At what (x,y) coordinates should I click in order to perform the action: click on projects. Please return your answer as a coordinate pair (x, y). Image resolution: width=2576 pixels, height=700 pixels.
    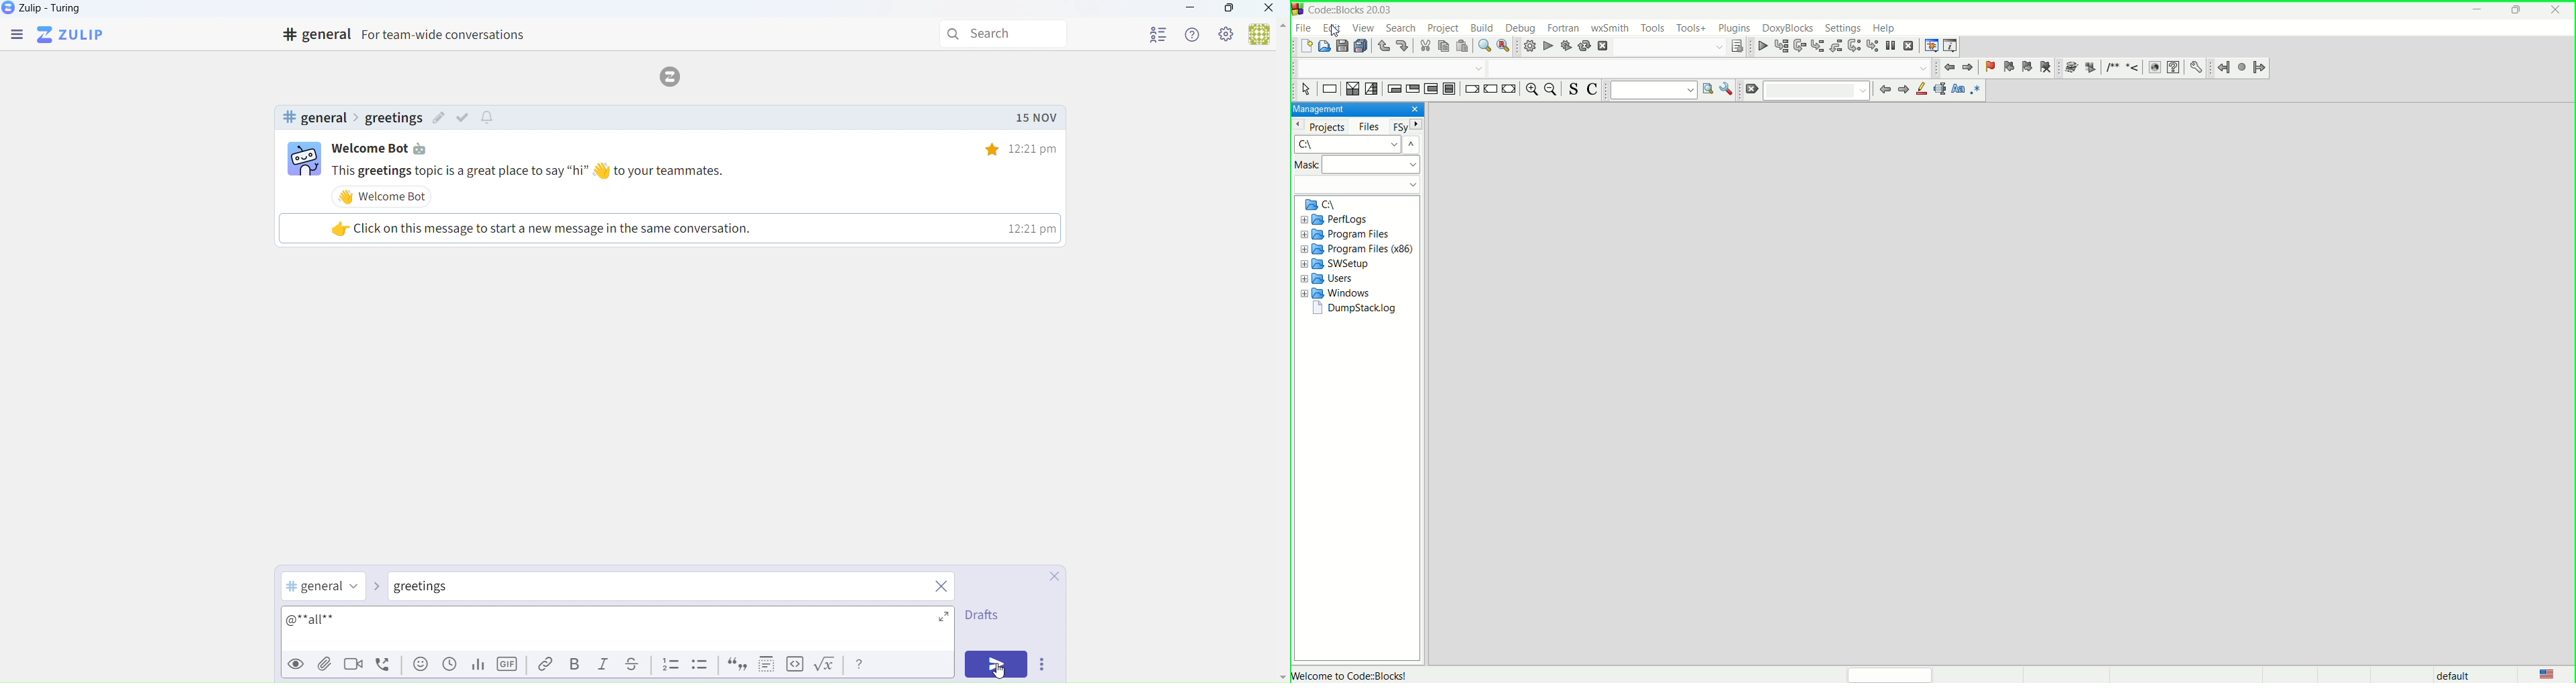
    Looking at the image, I should click on (1327, 126).